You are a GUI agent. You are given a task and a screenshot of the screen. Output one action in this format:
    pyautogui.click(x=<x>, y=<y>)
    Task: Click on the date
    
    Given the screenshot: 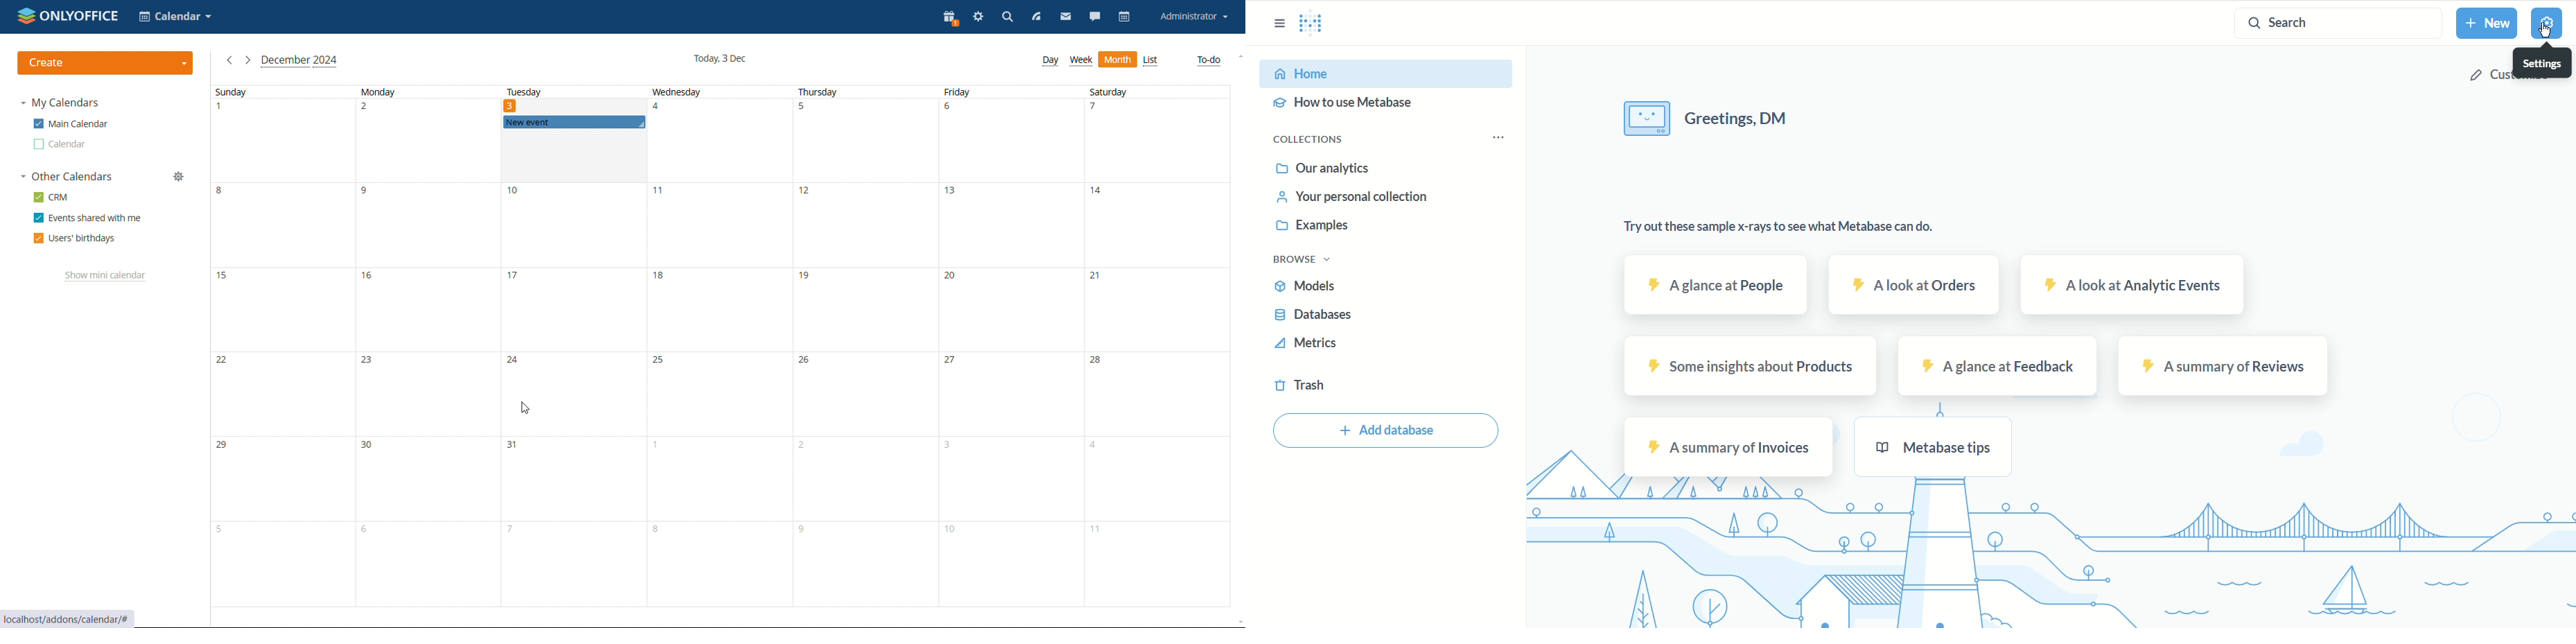 What is the action you would take?
    pyautogui.click(x=1009, y=226)
    